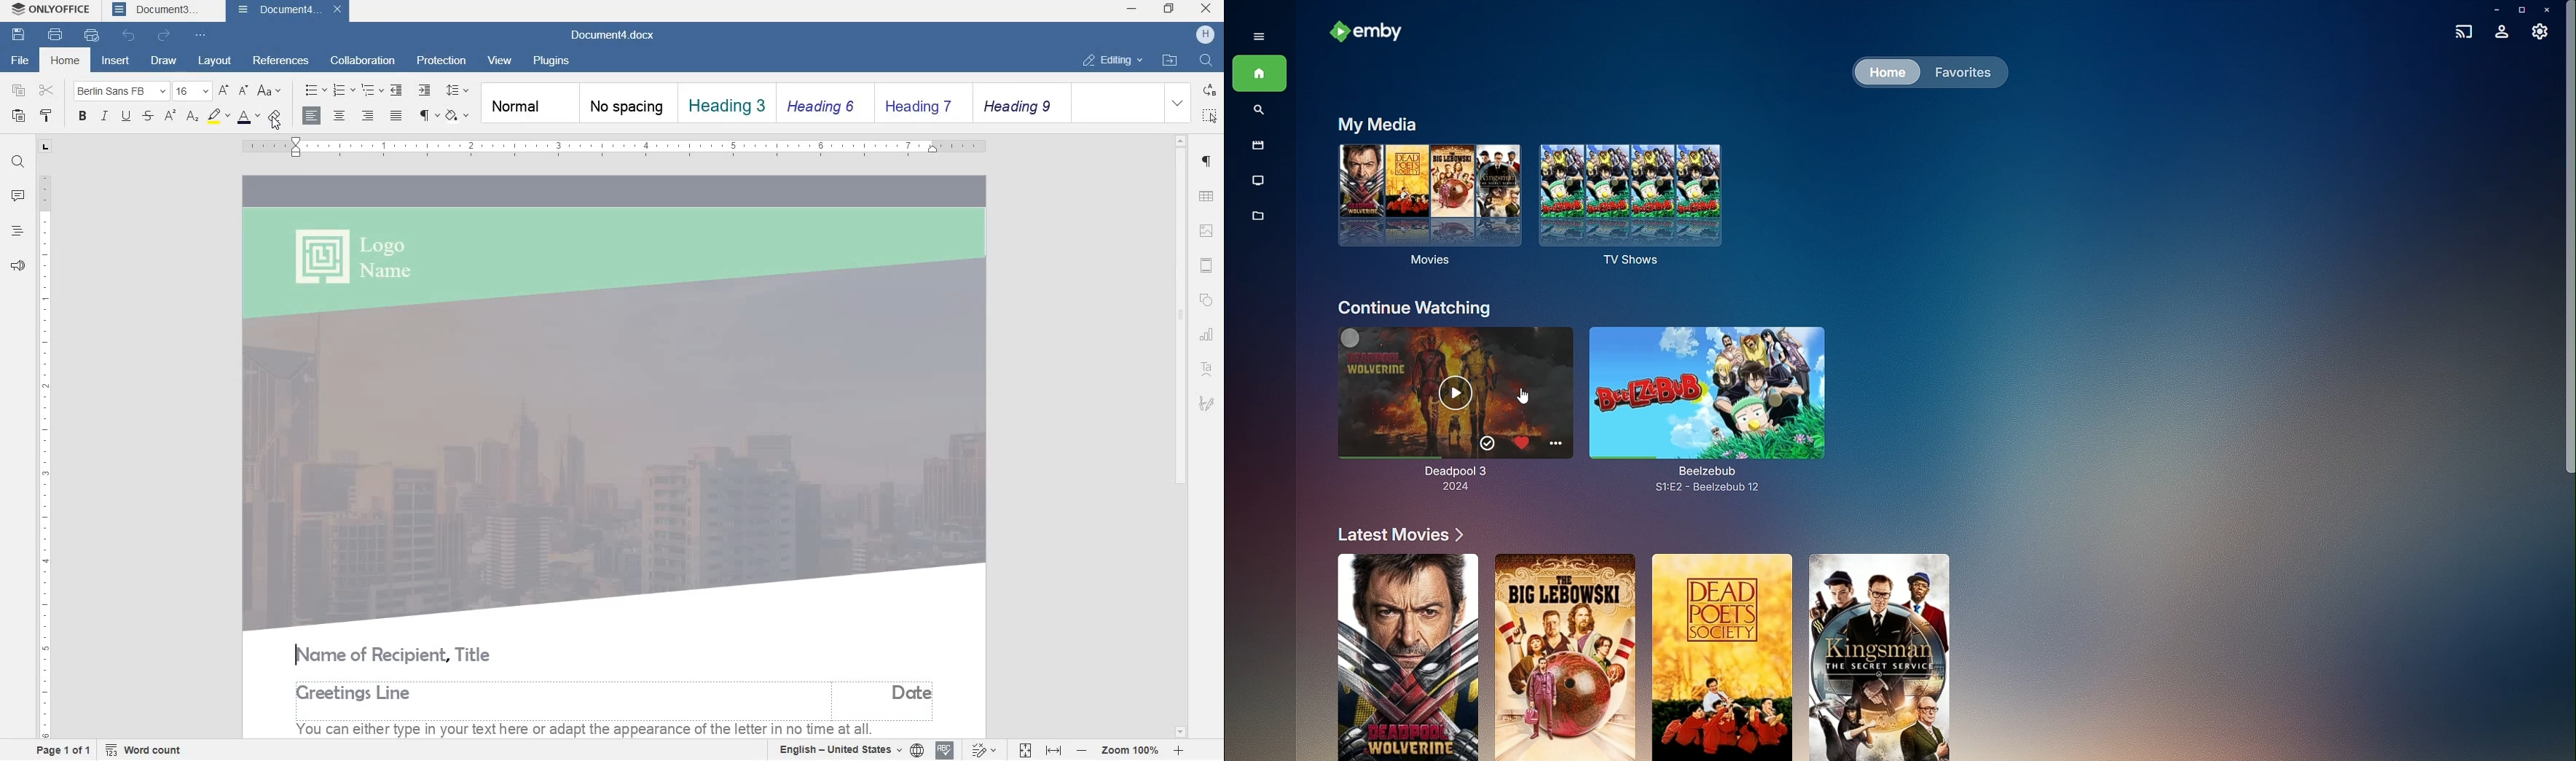  I want to click on onlyoffice, so click(51, 9).